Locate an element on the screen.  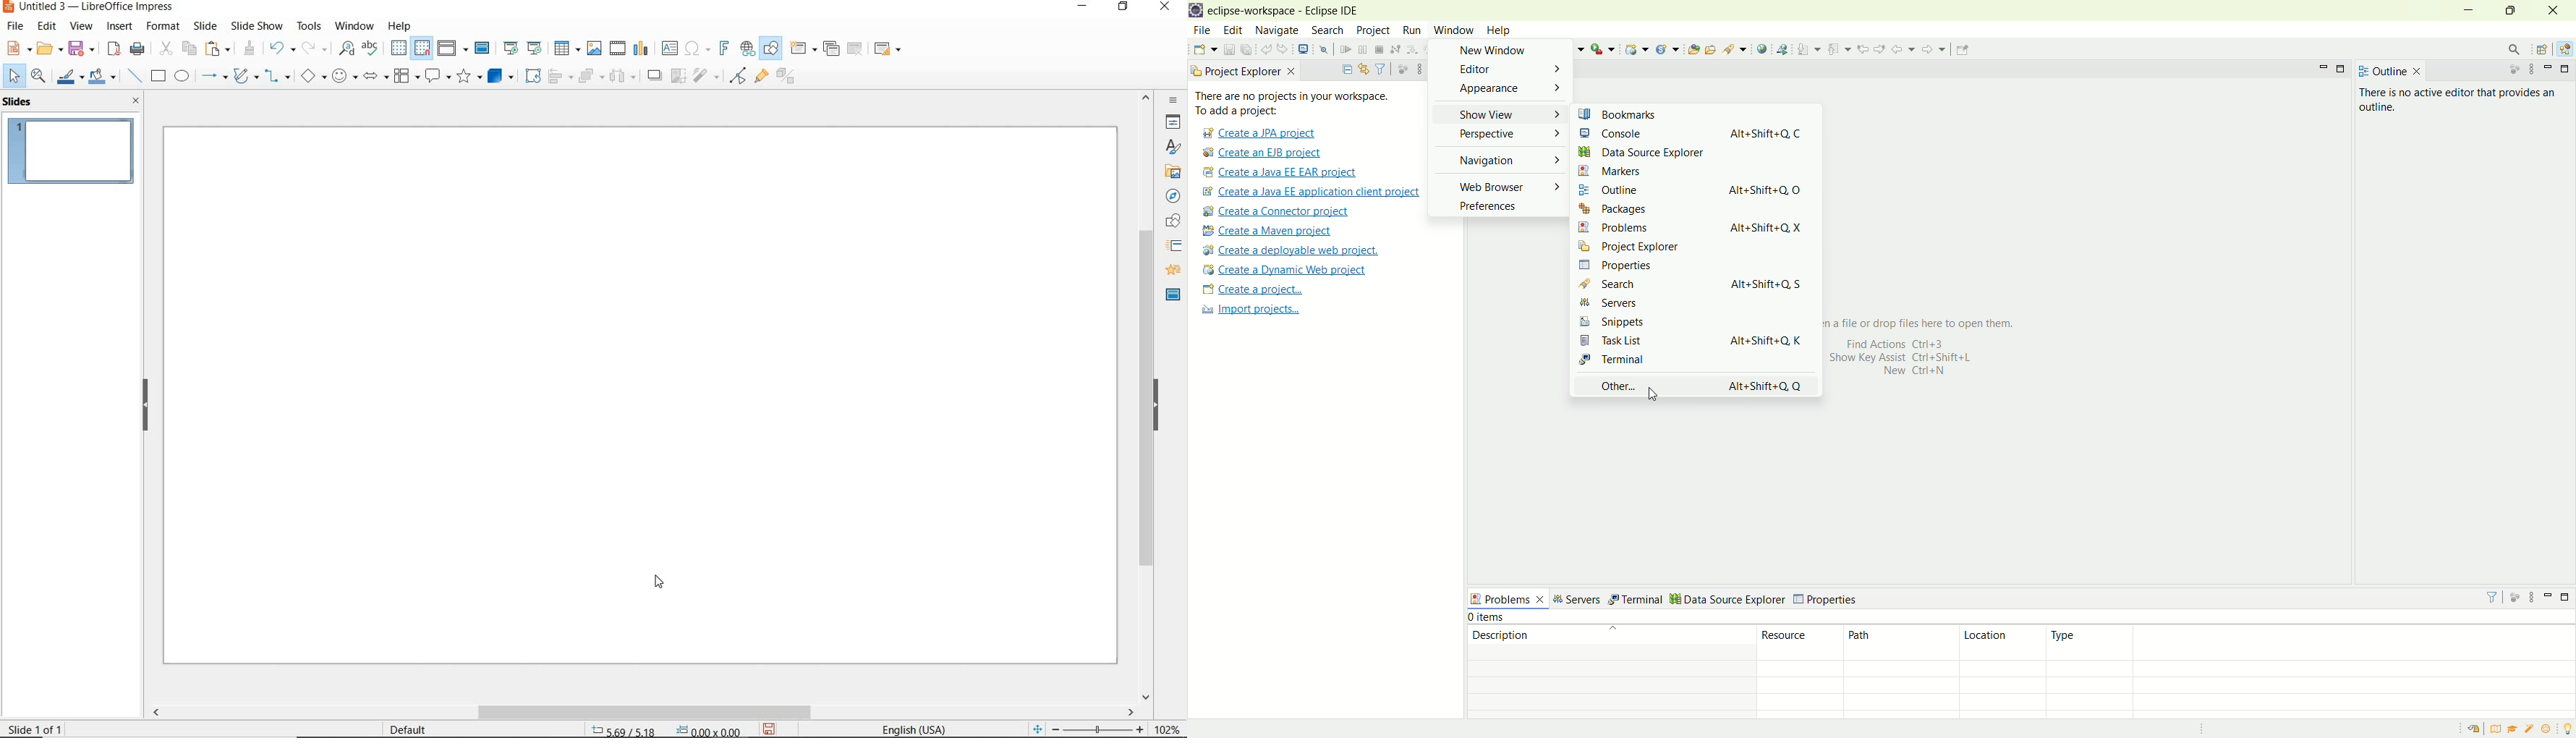
SPELLING is located at coordinates (371, 49).